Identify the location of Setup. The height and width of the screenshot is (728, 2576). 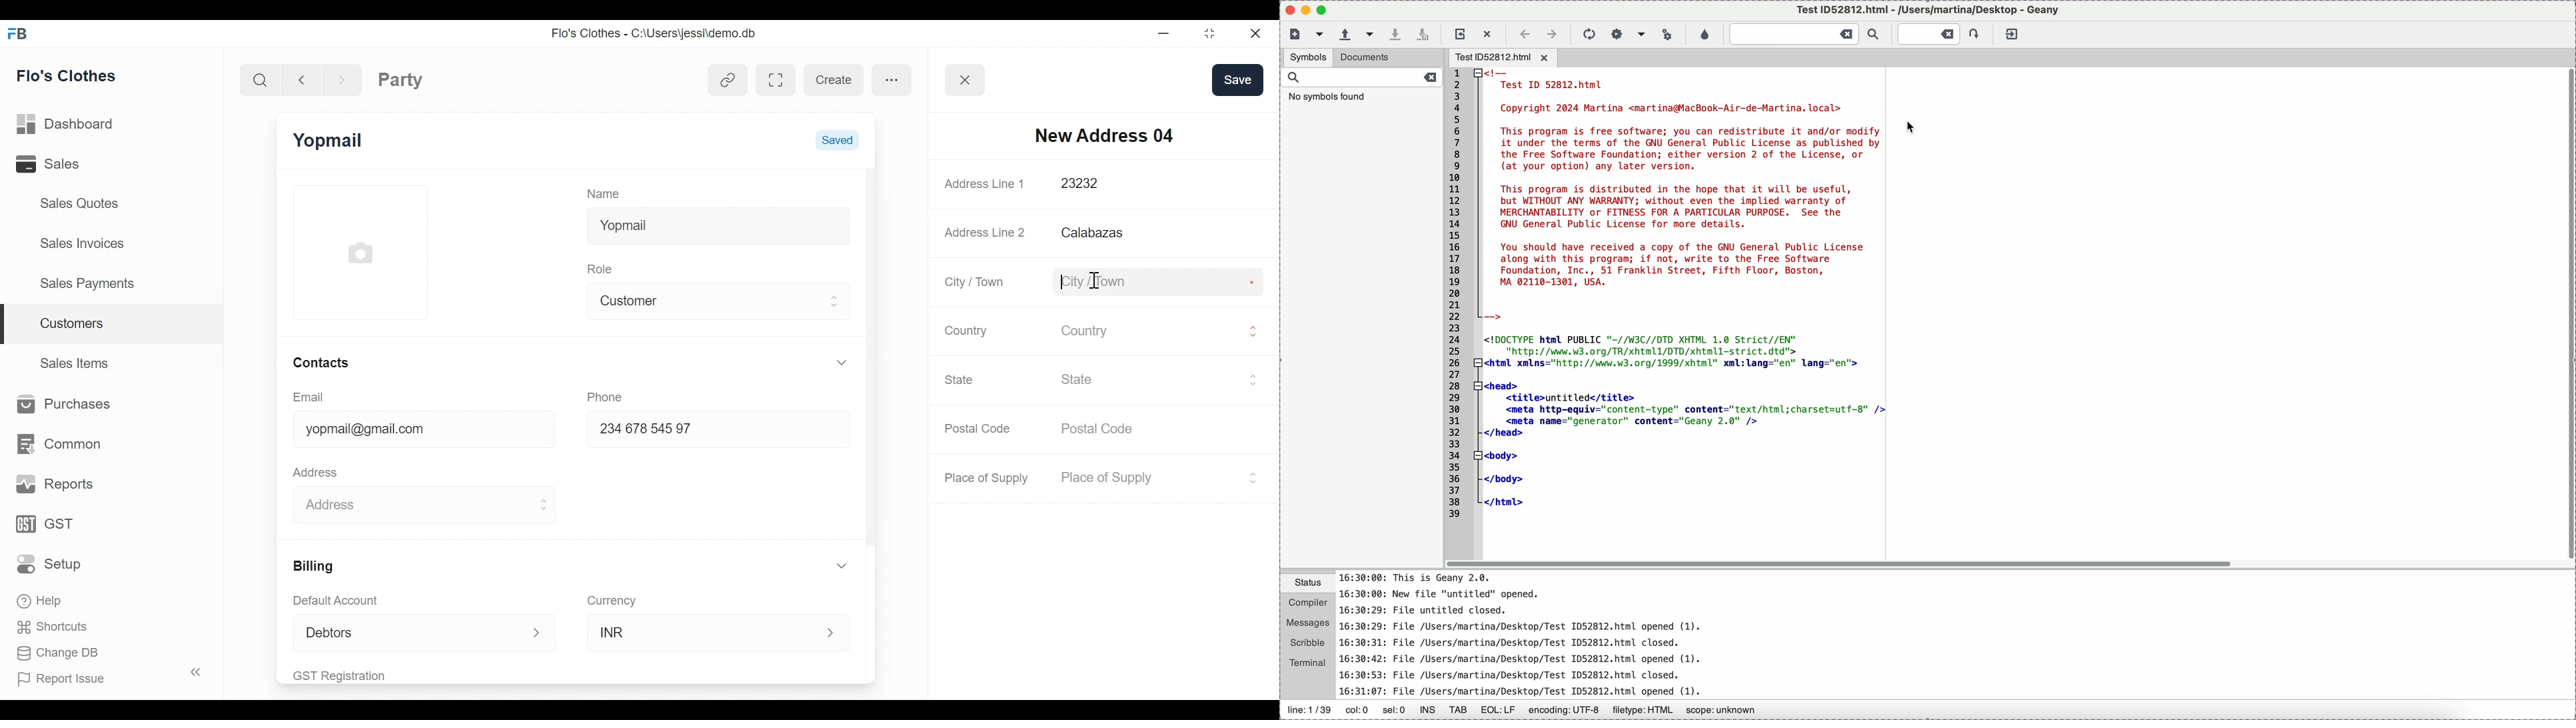
(53, 563).